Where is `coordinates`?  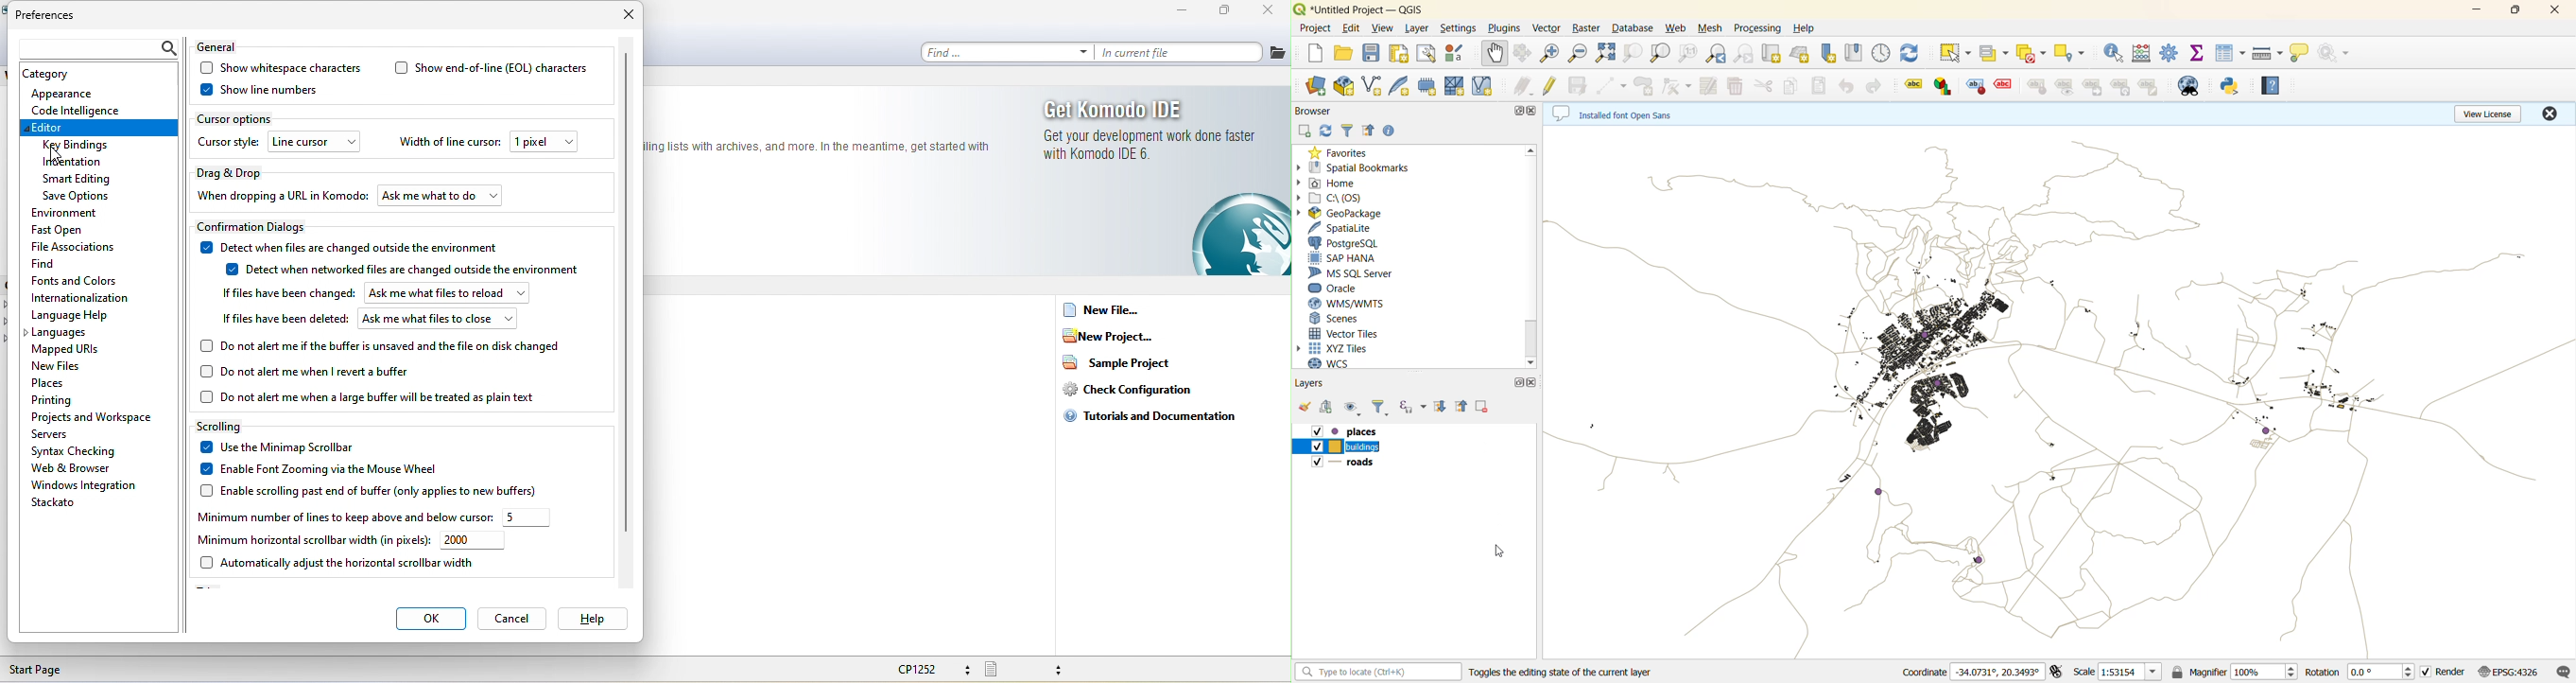 coordinates is located at coordinates (1970, 673).